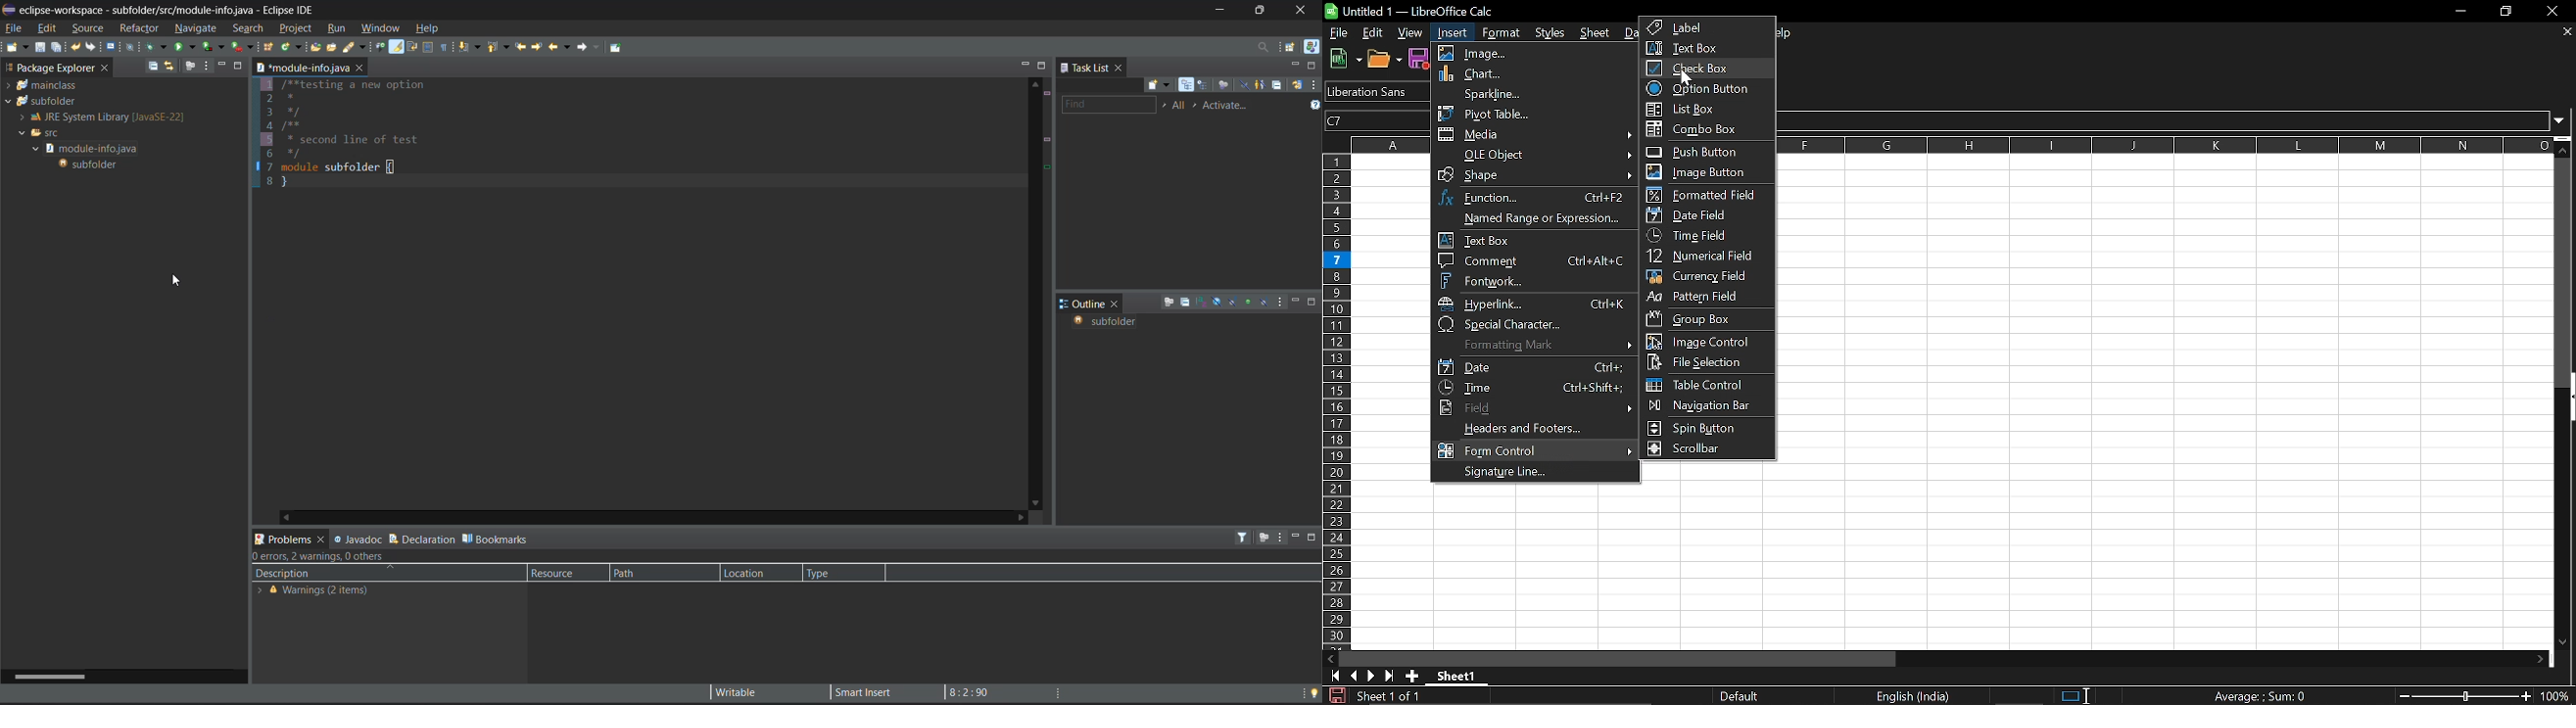 This screenshot has width=2576, height=728. Describe the element at coordinates (1532, 473) in the screenshot. I see `Signature line` at that location.